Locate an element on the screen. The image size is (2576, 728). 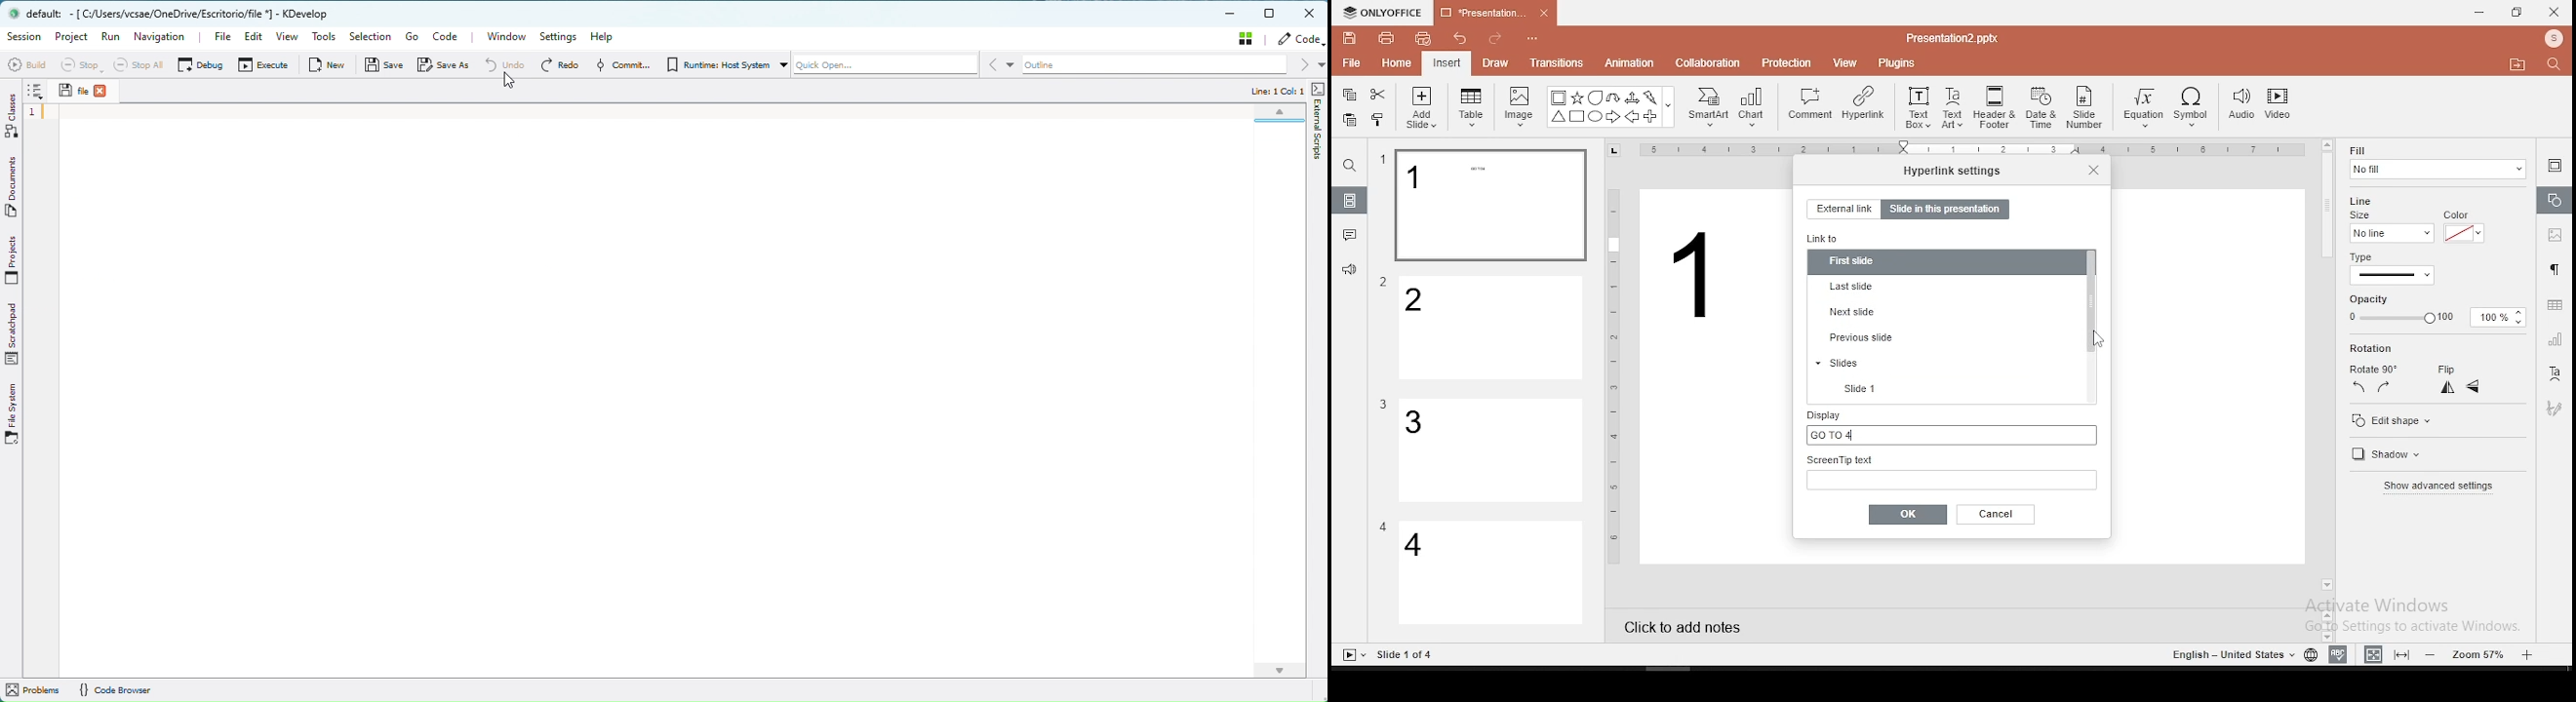
transitions is located at coordinates (1556, 62).